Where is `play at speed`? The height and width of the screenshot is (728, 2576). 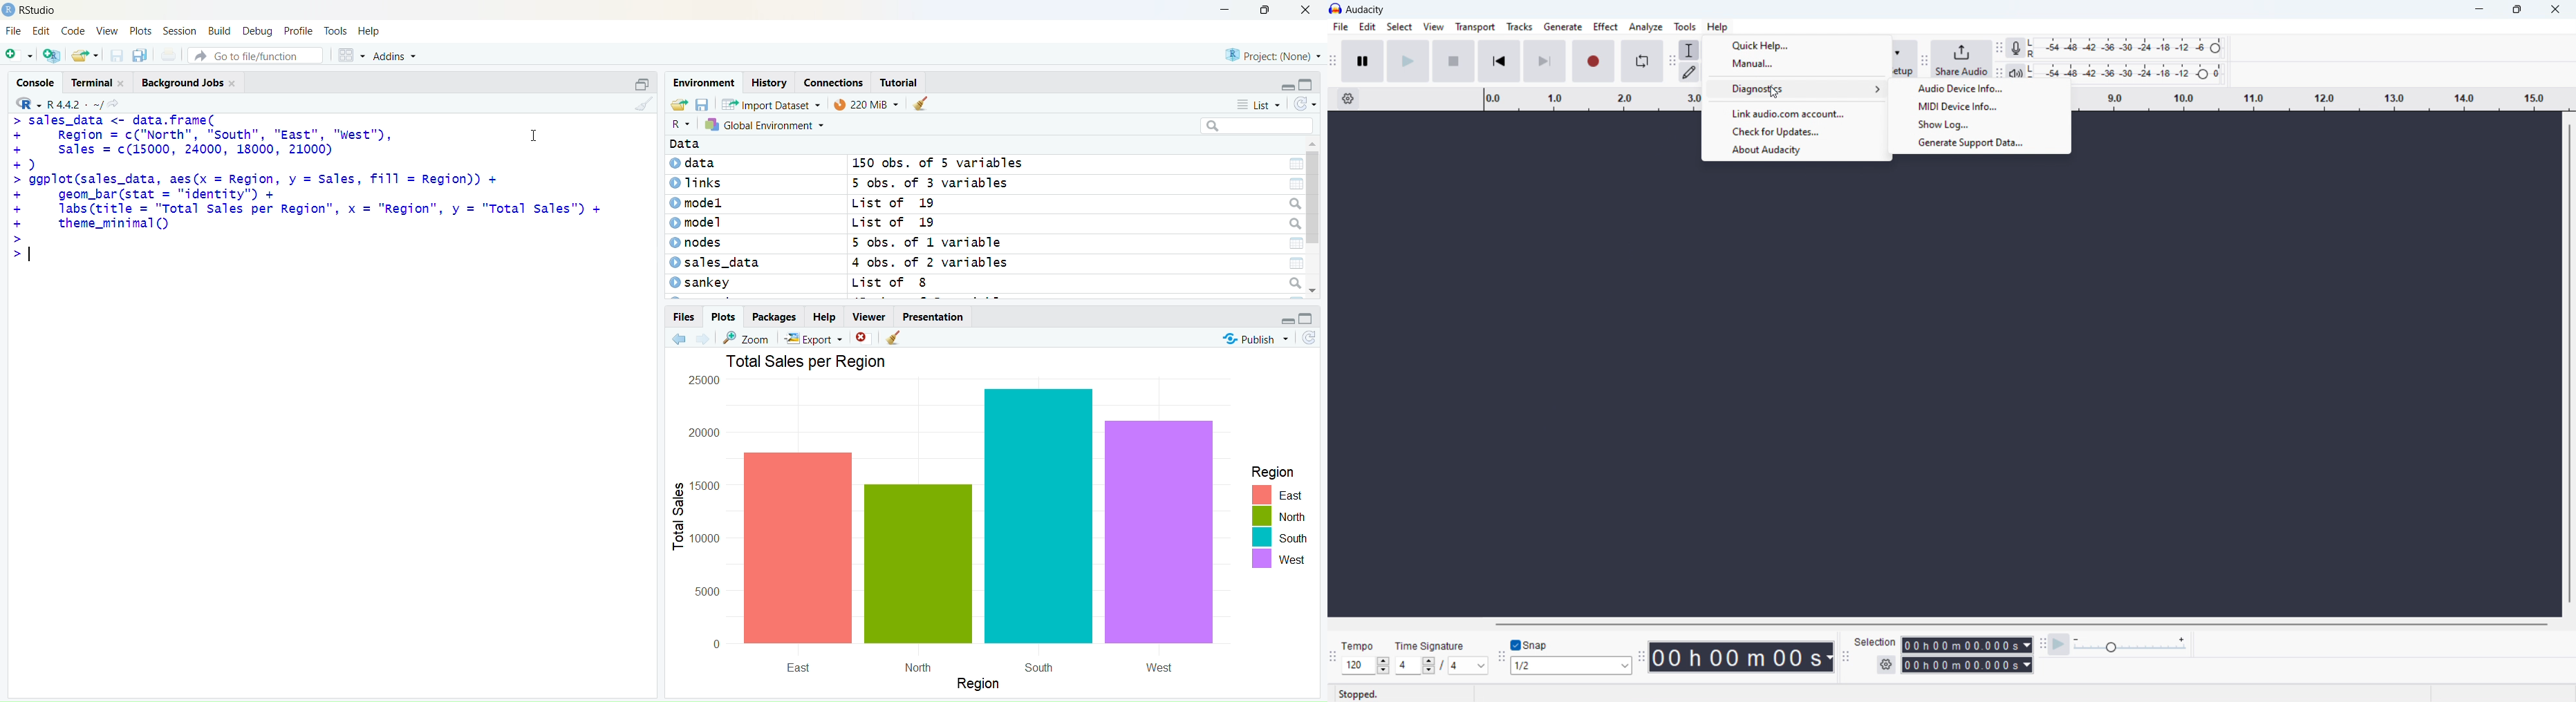
play at speed is located at coordinates (2060, 644).